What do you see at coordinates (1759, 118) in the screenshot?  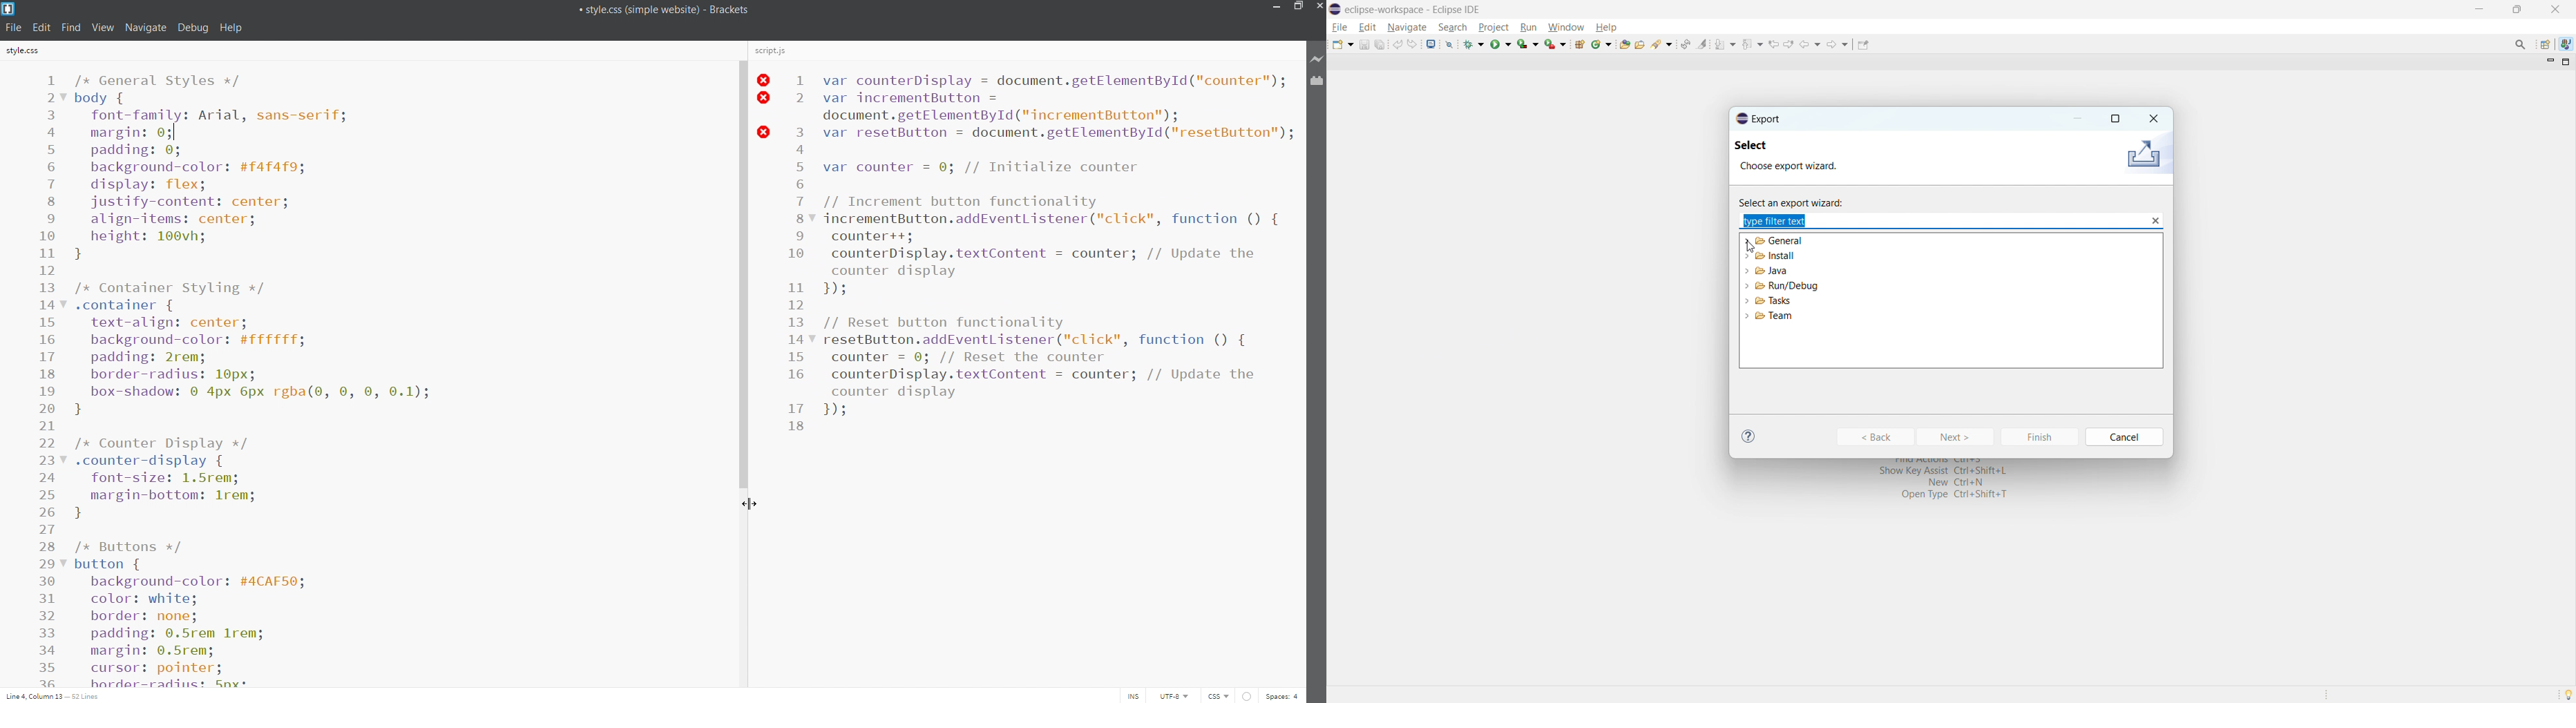 I see `export dialogbox` at bounding box center [1759, 118].